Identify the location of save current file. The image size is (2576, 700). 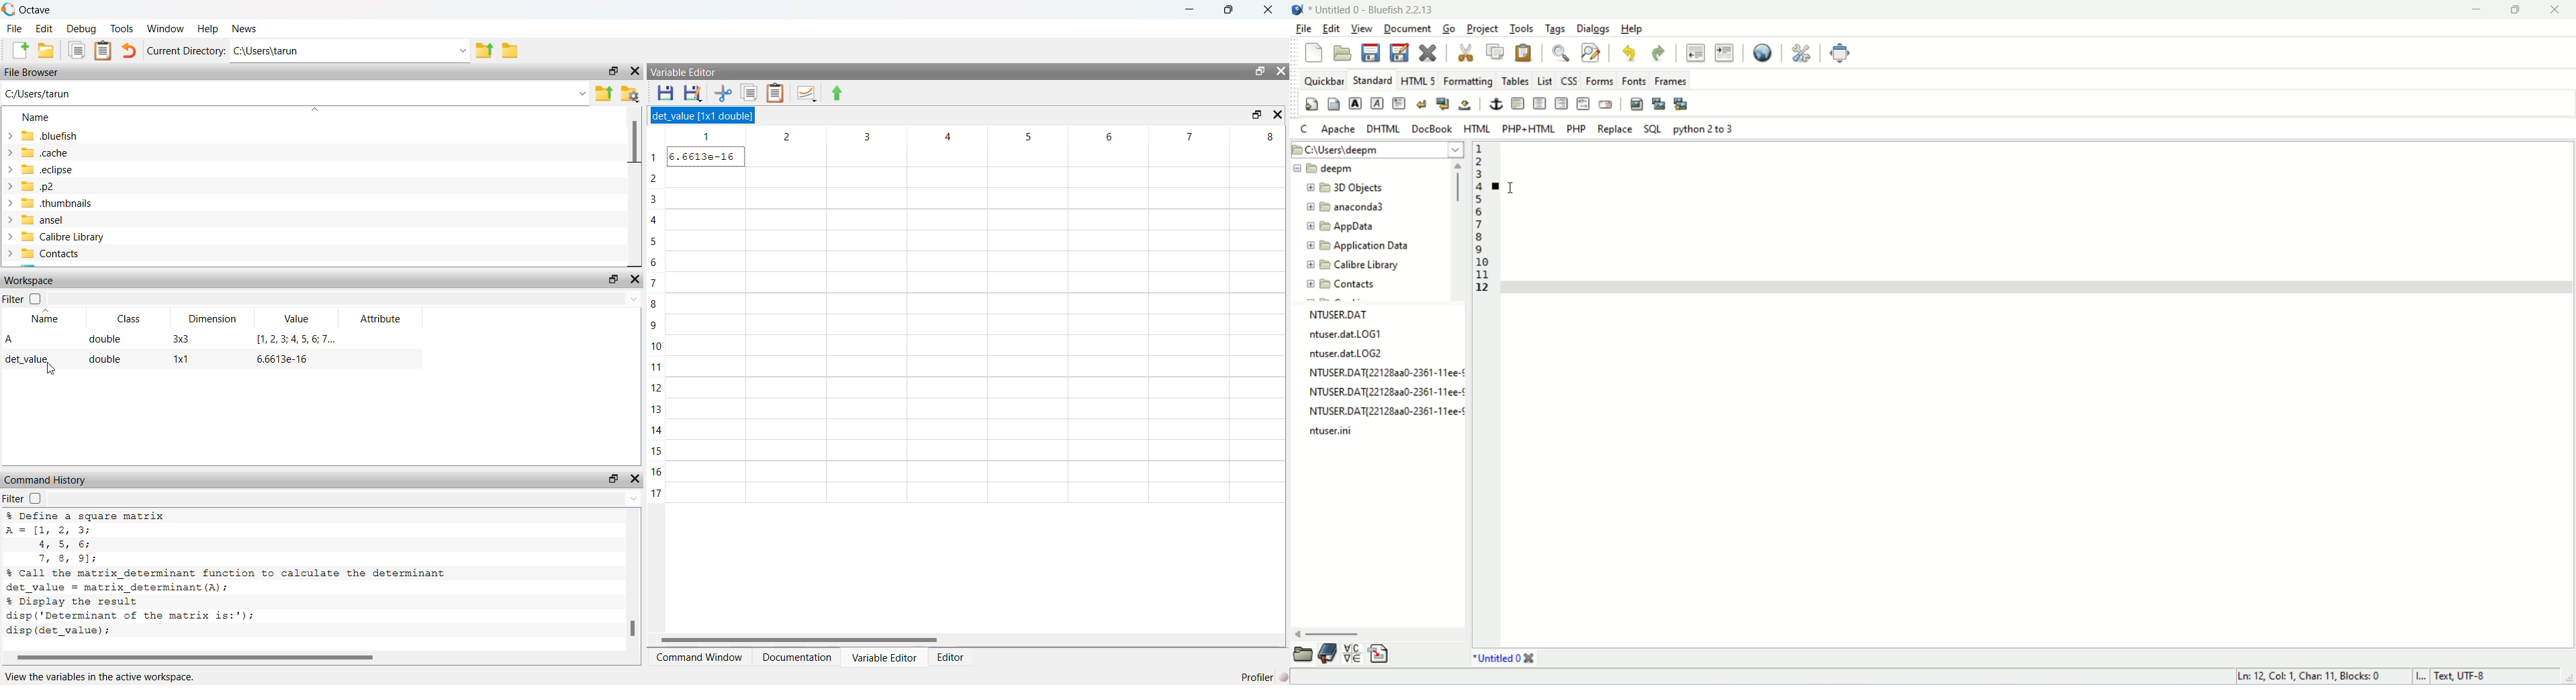
(1370, 52).